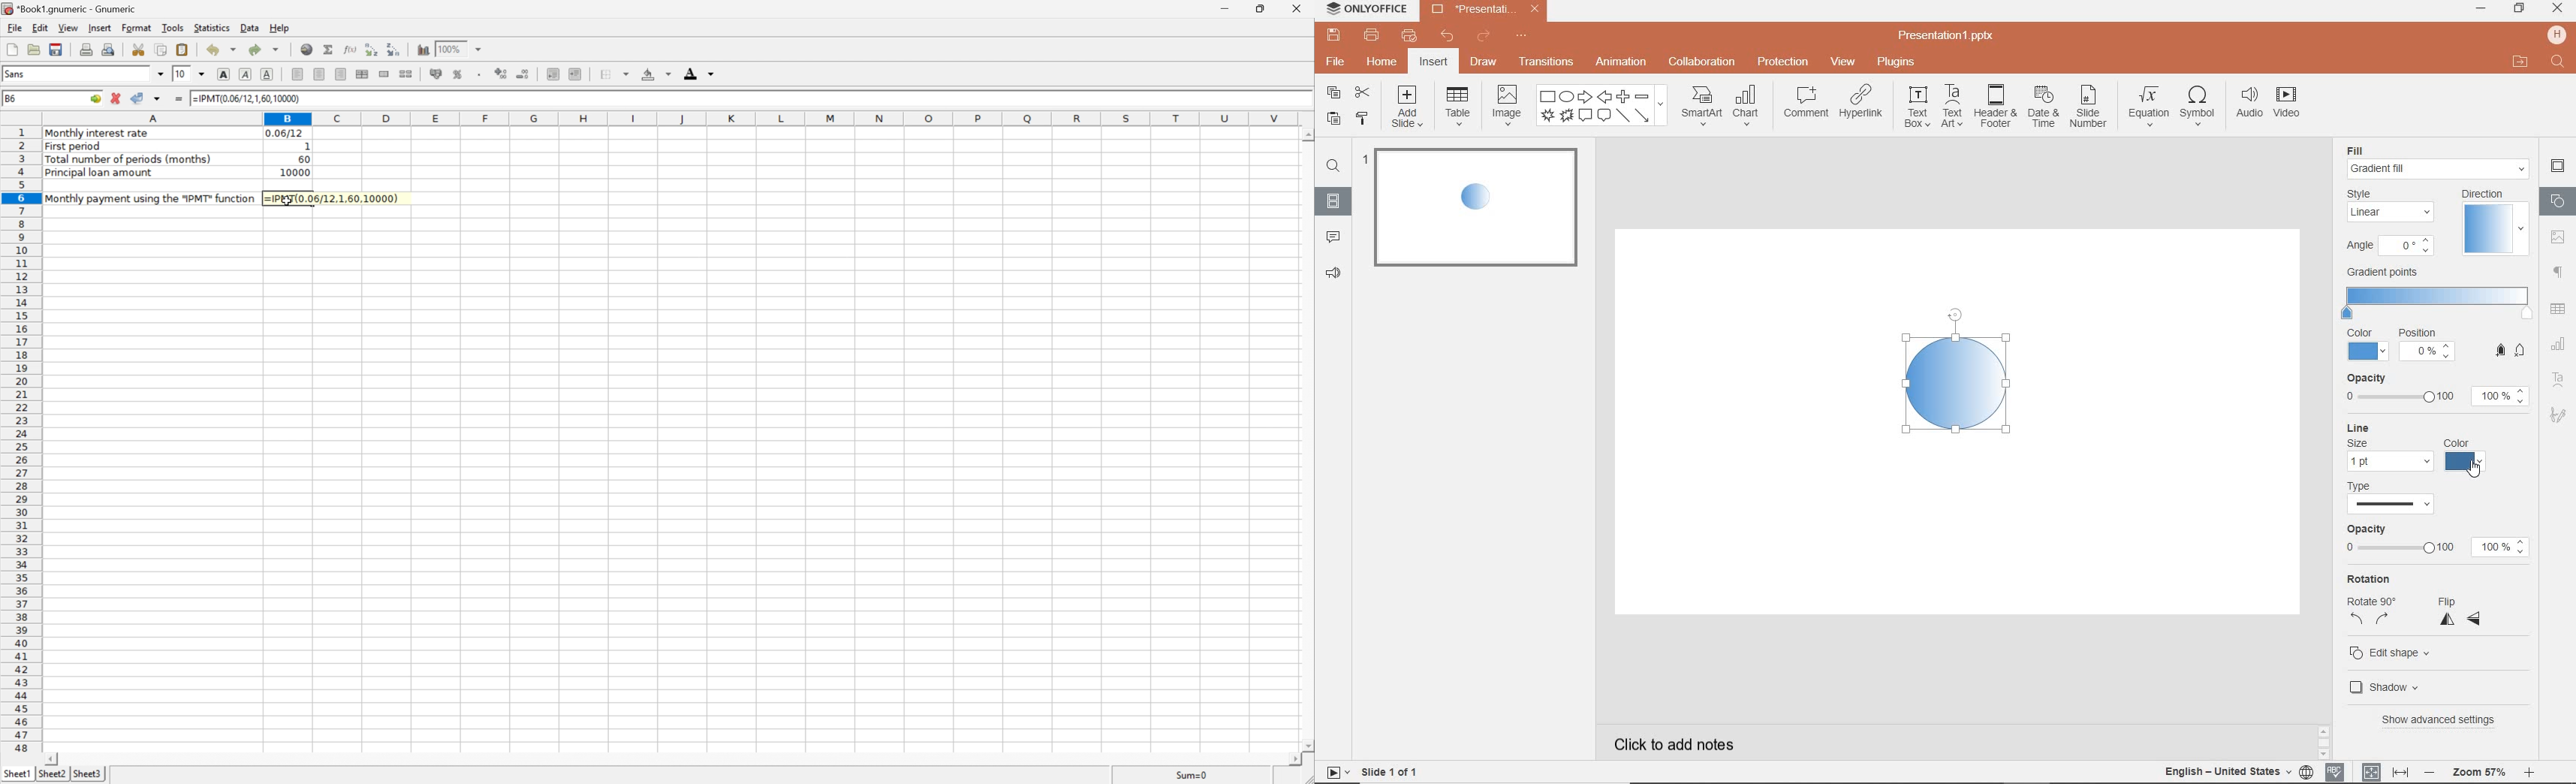 This screenshot has width=2576, height=784. What do you see at coordinates (2557, 345) in the screenshot?
I see `chart` at bounding box center [2557, 345].